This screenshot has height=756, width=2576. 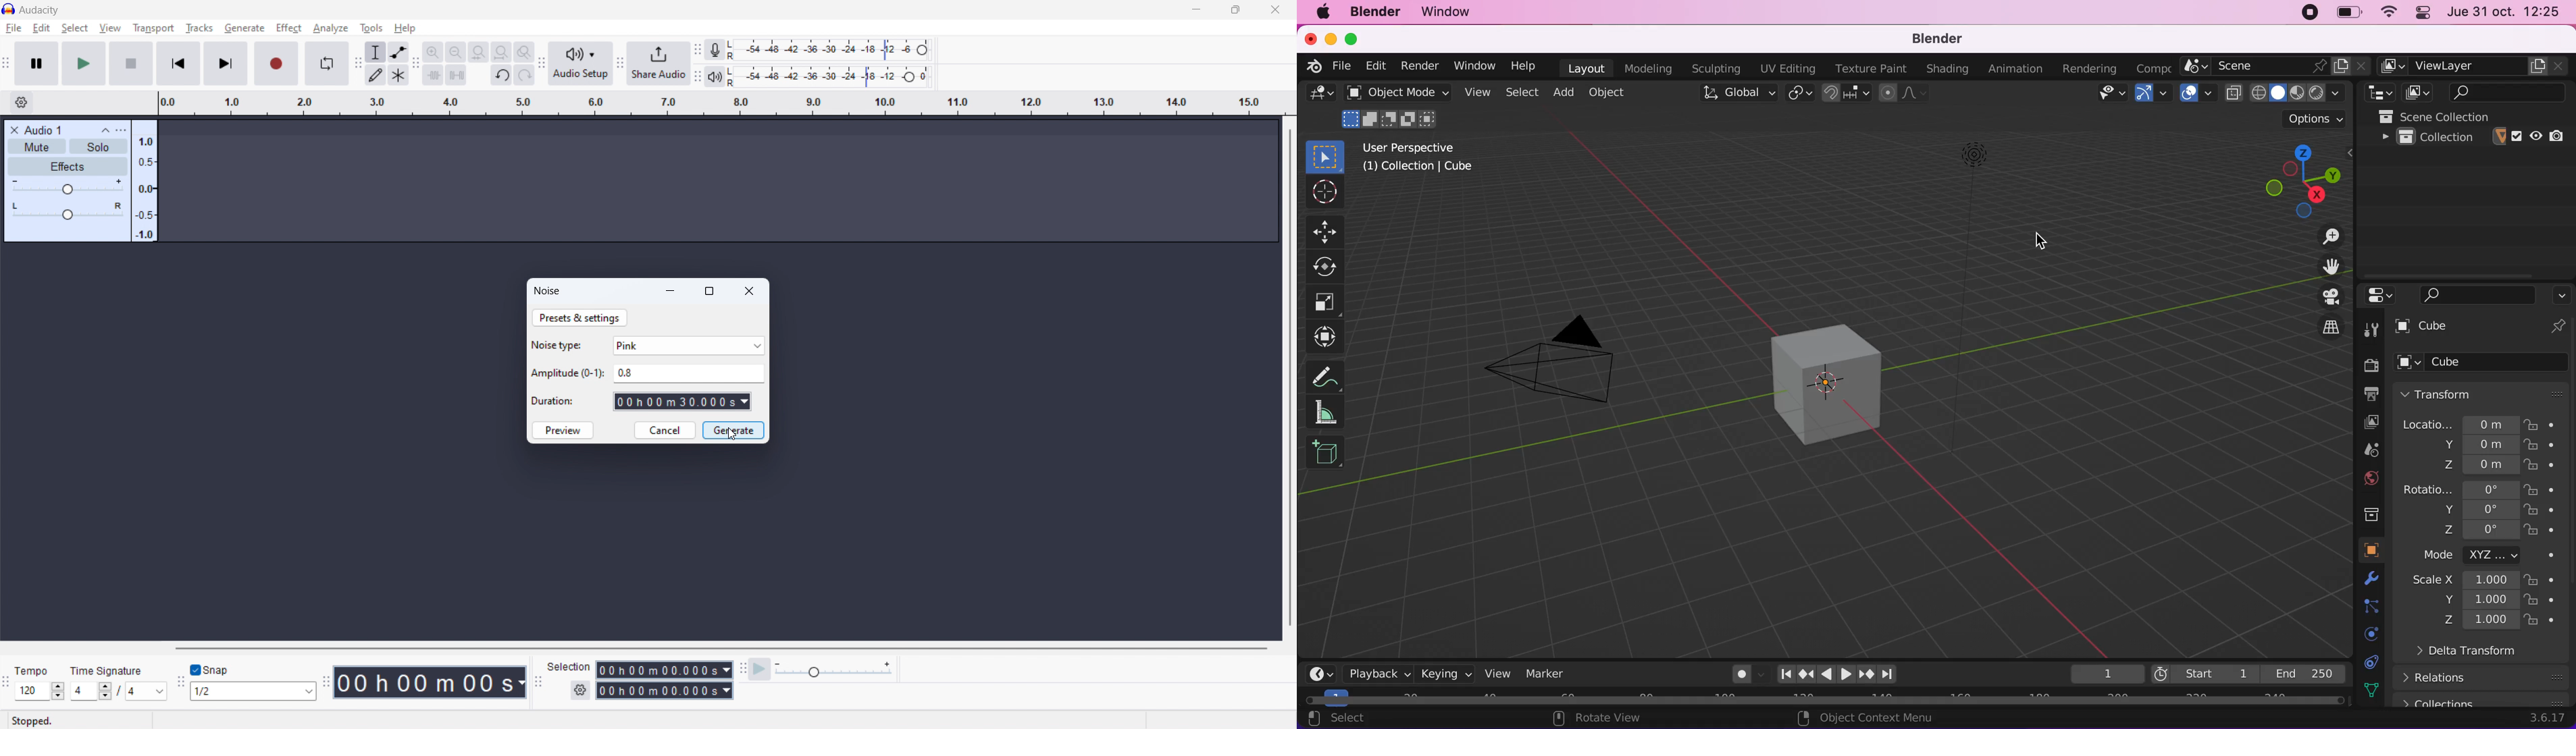 I want to click on minimize, so click(x=671, y=290).